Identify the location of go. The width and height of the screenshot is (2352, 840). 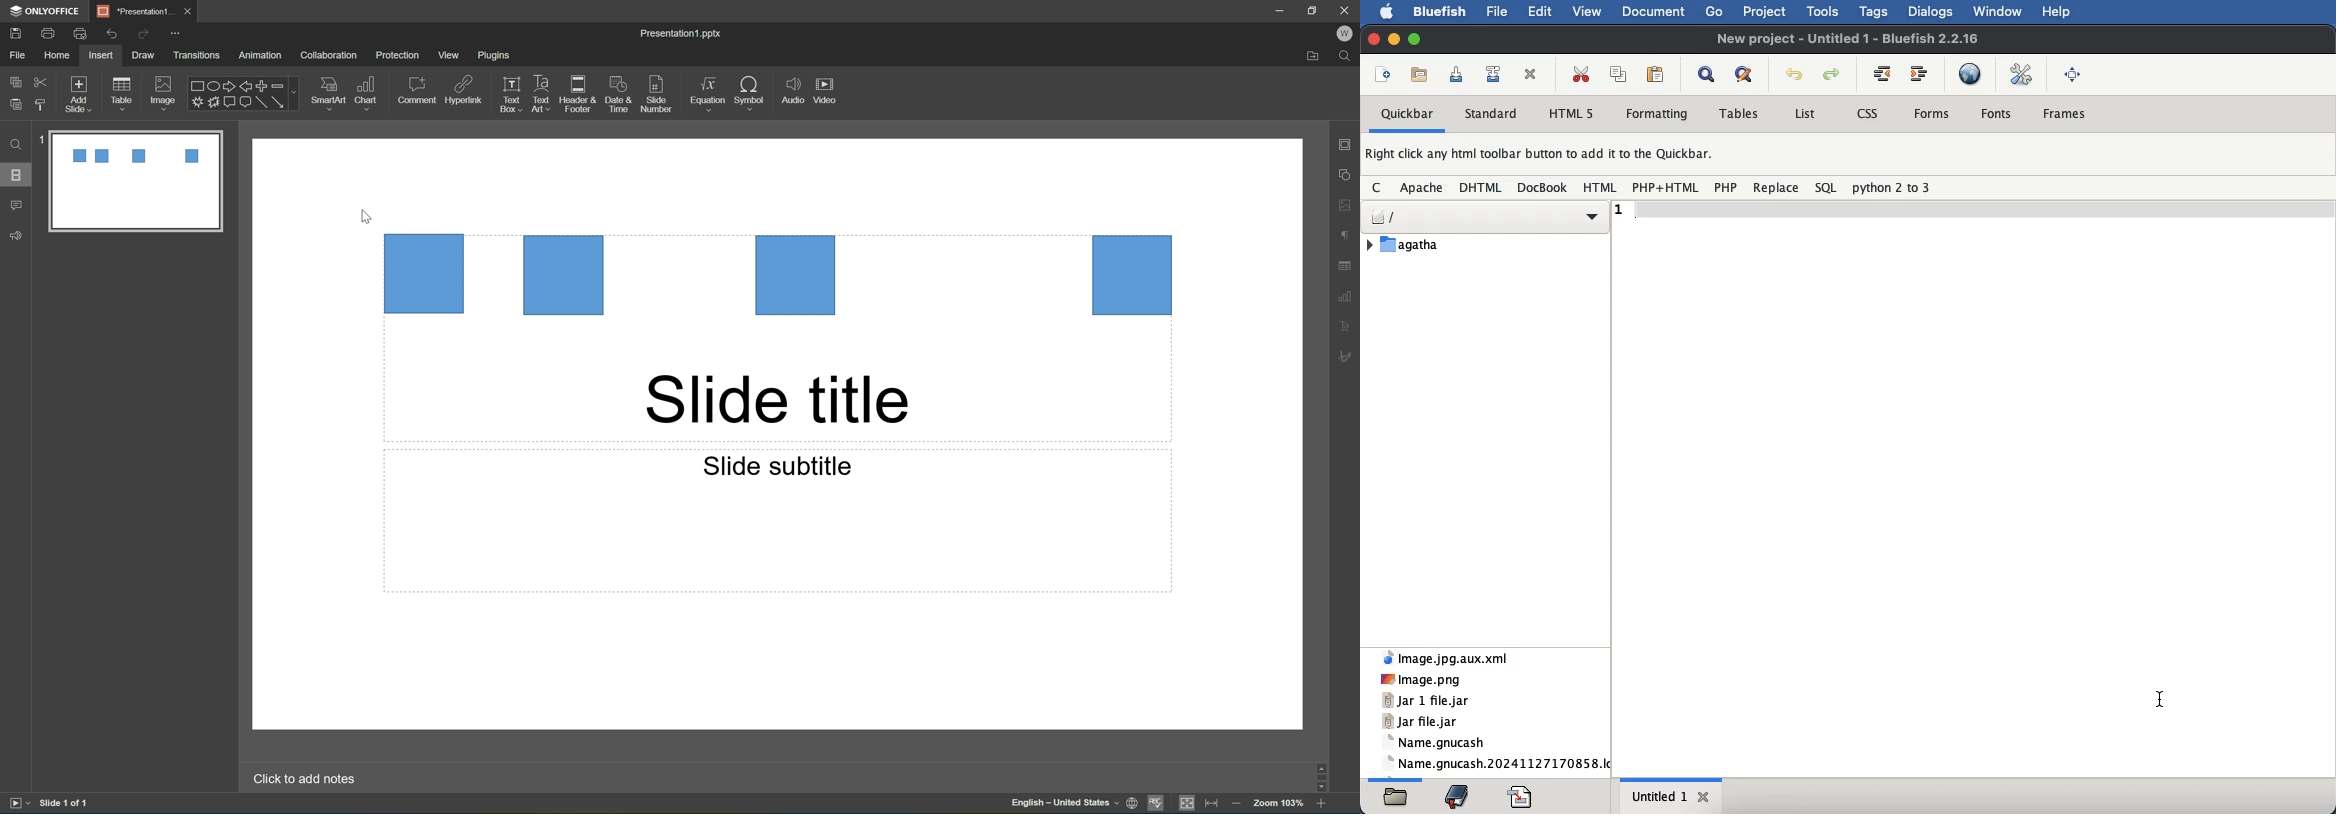
(1715, 12).